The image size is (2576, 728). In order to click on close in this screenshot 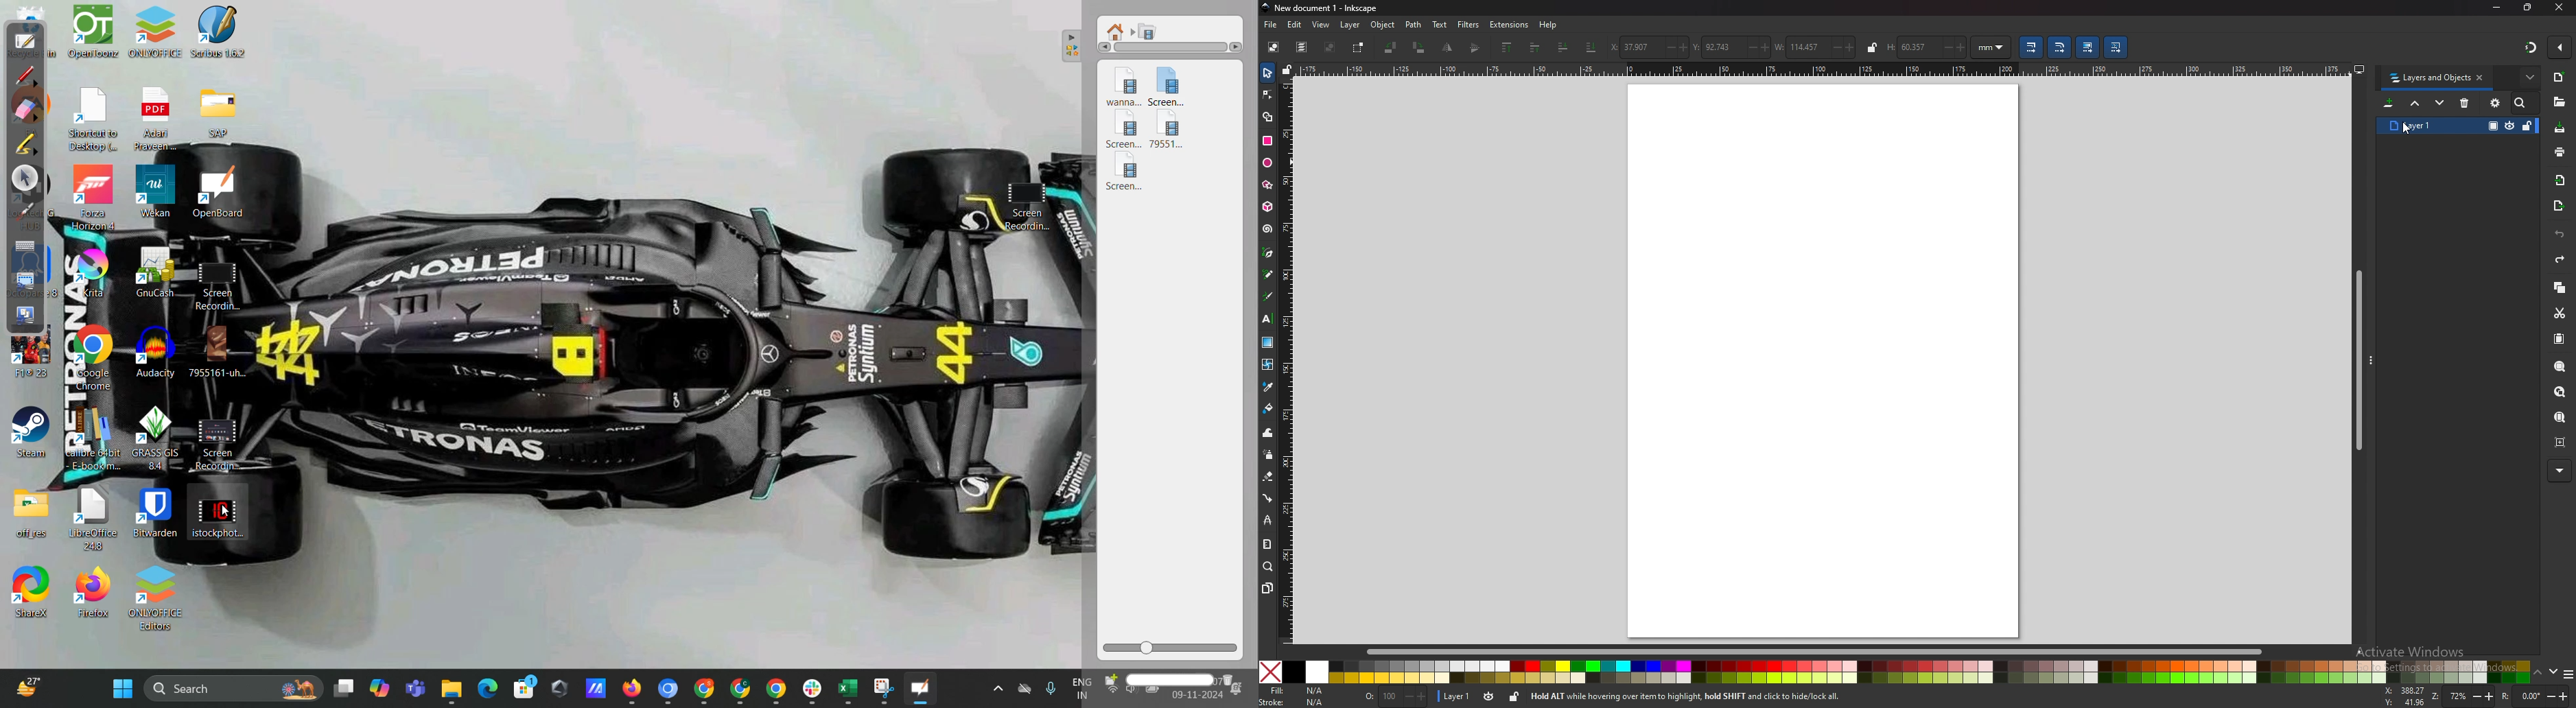, I will do `click(2560, 8)`.